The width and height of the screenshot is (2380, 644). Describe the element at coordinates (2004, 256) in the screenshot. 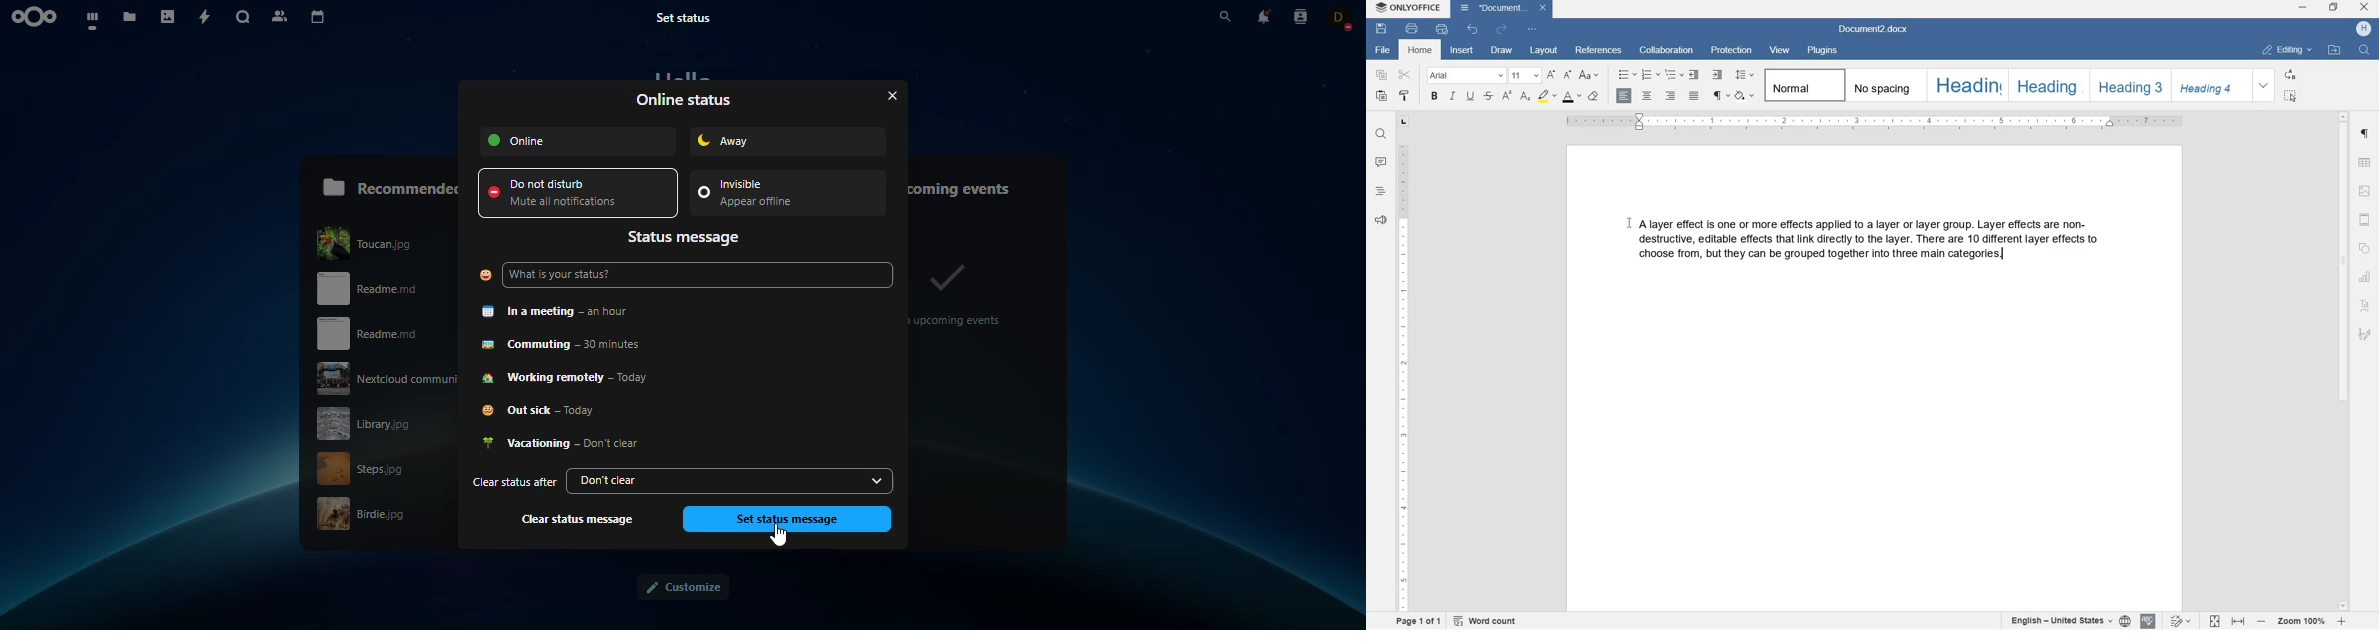

I see `EDITOR` at that location.